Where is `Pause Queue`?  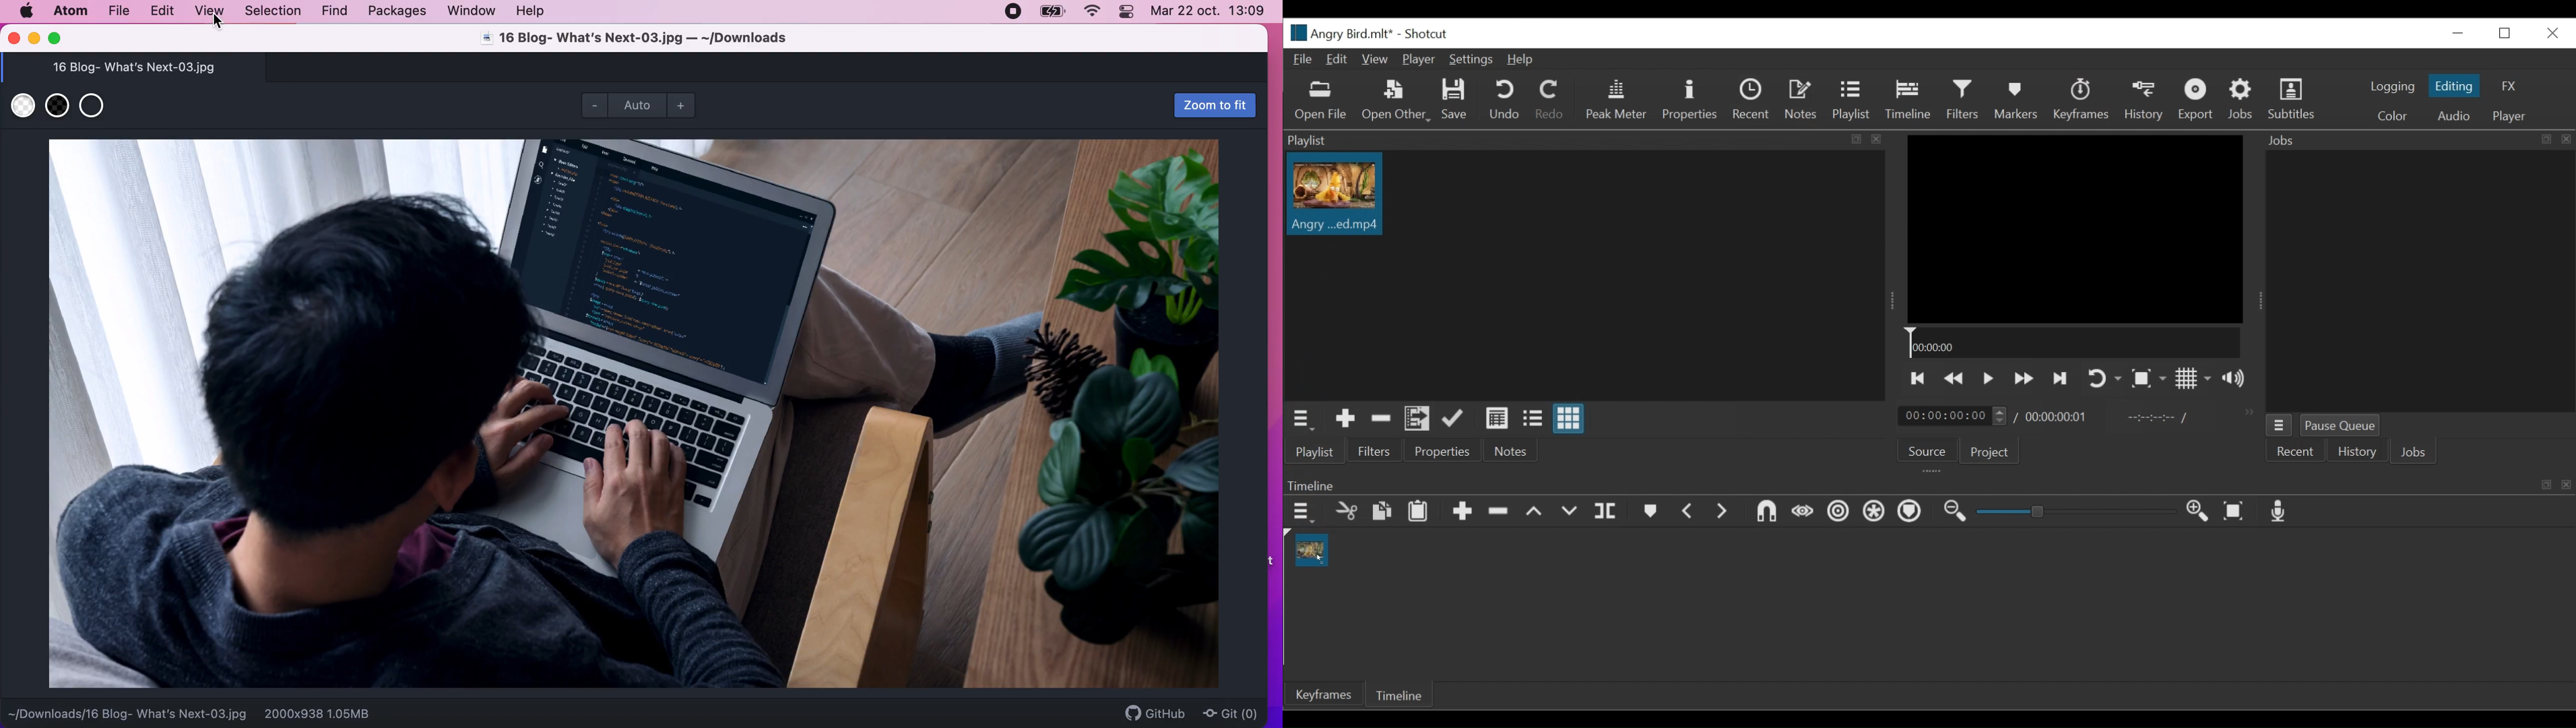
Pause Queue is located at coordinates (2339, 425).